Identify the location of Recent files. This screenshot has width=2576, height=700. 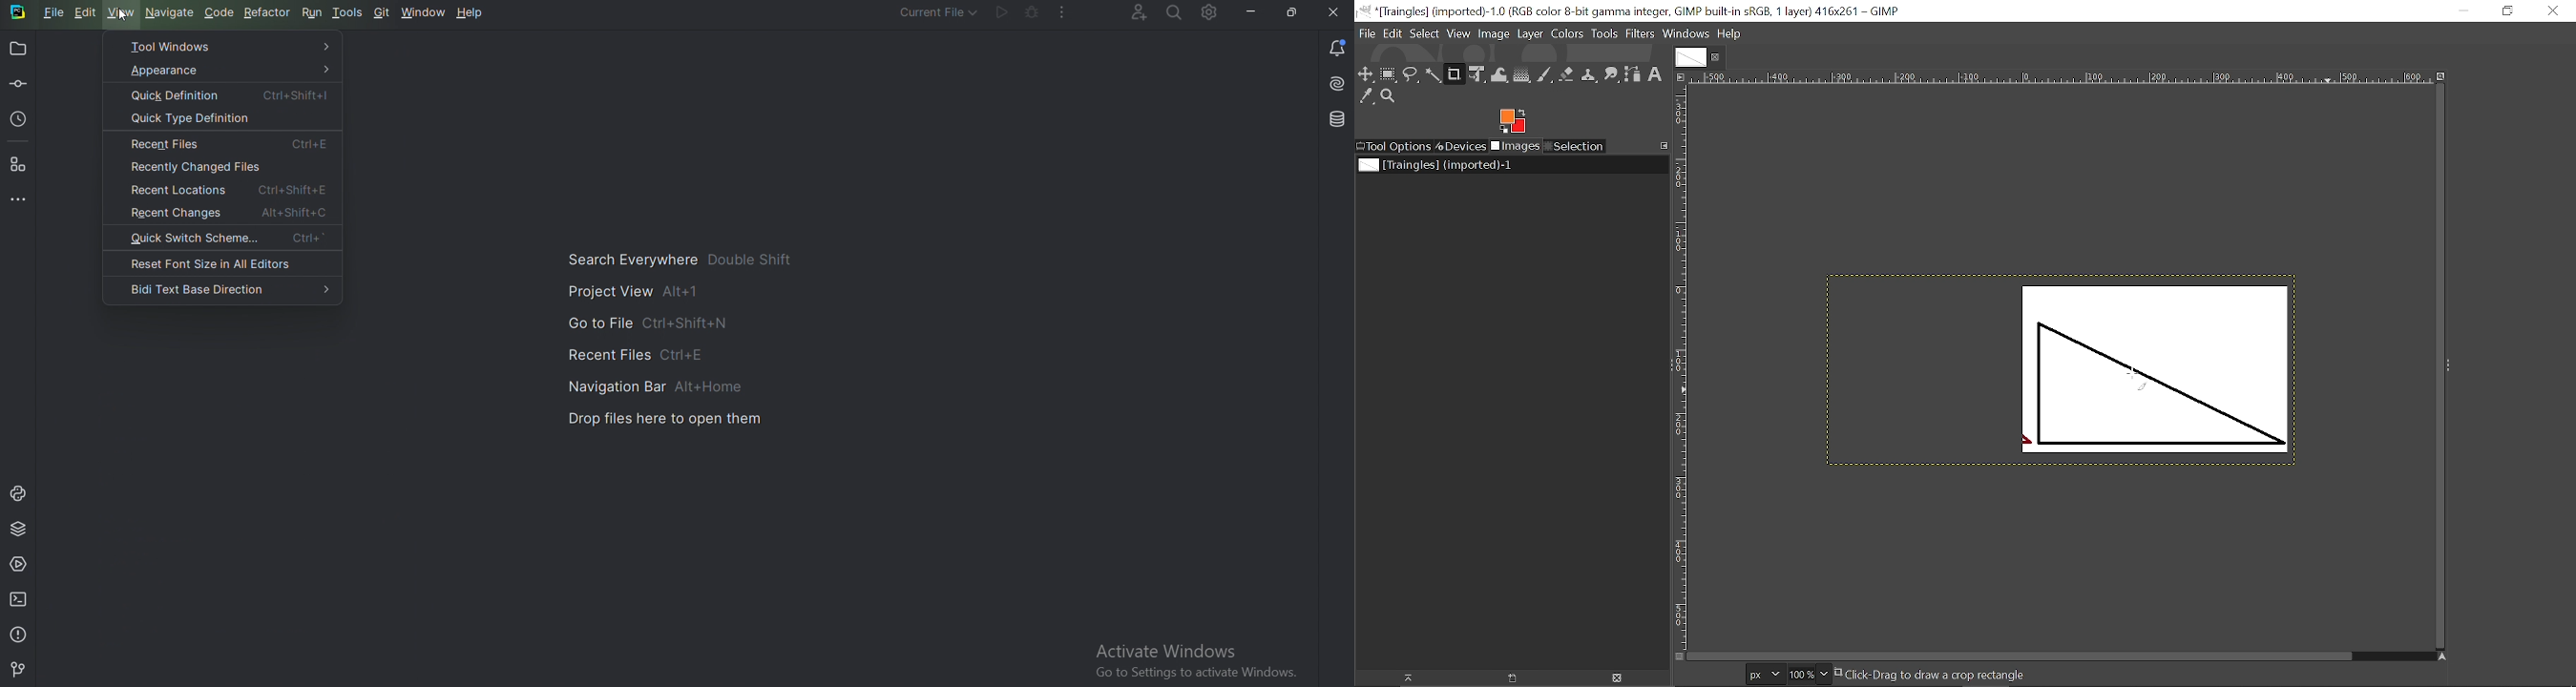
(222, 143).